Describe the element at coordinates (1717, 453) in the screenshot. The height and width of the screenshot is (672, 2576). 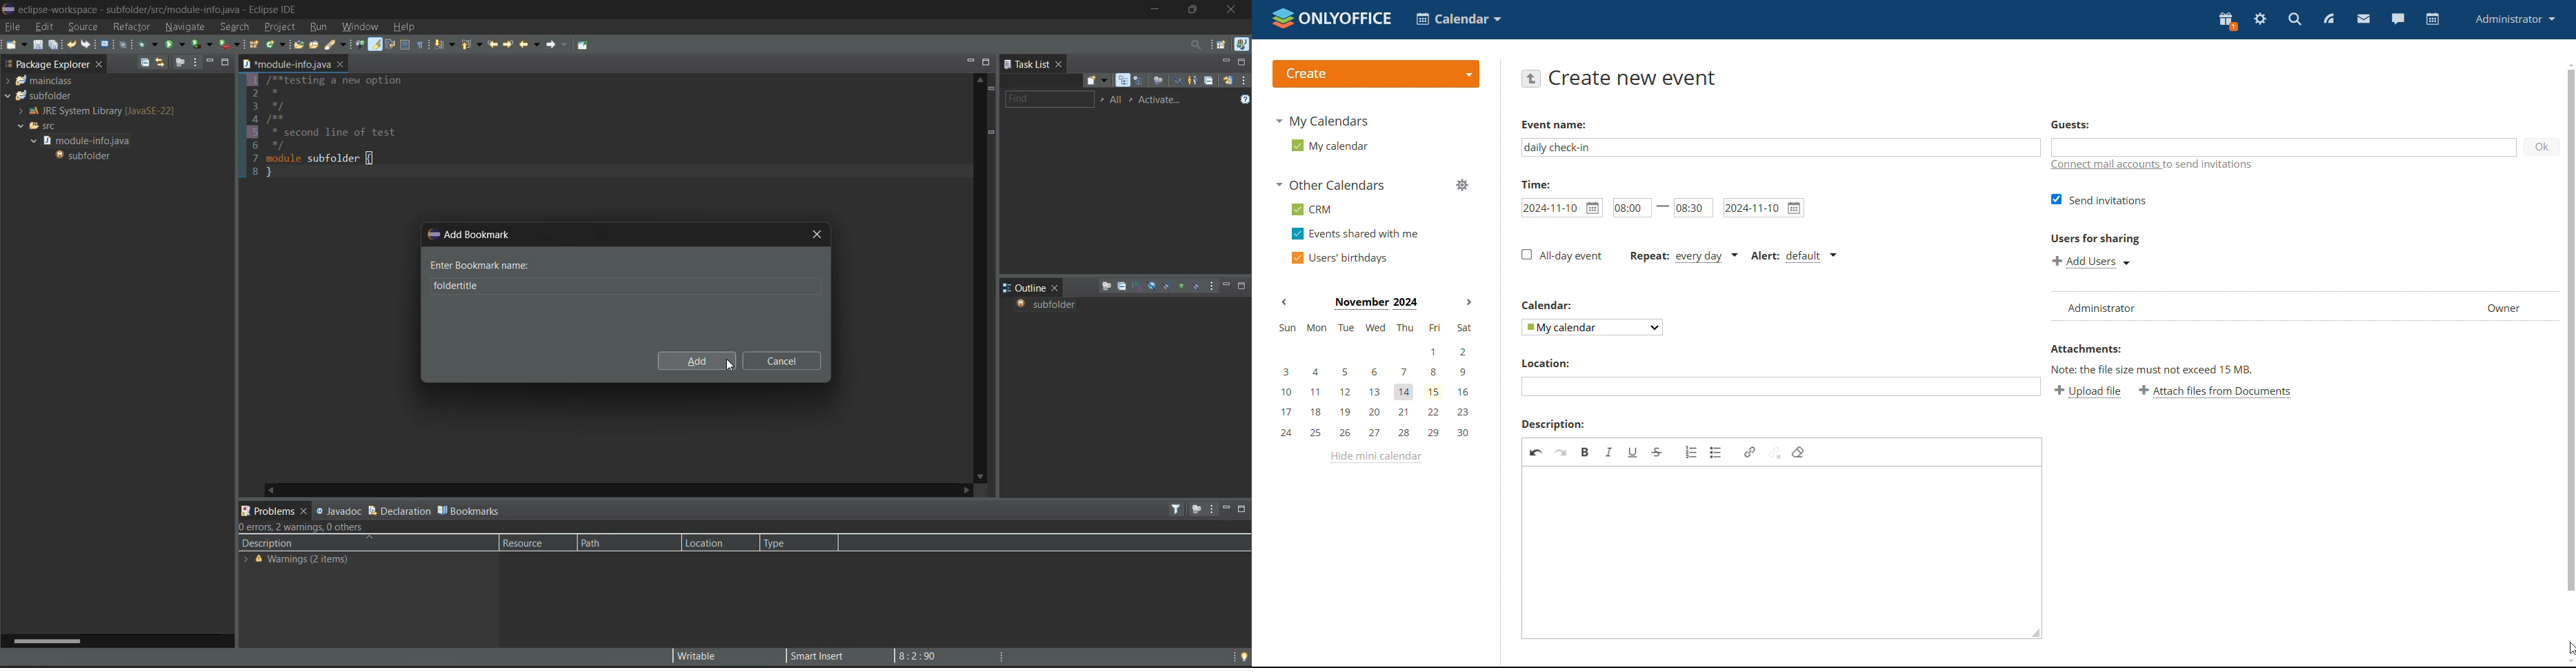
I see `insert/remove bulleted list` at that location.